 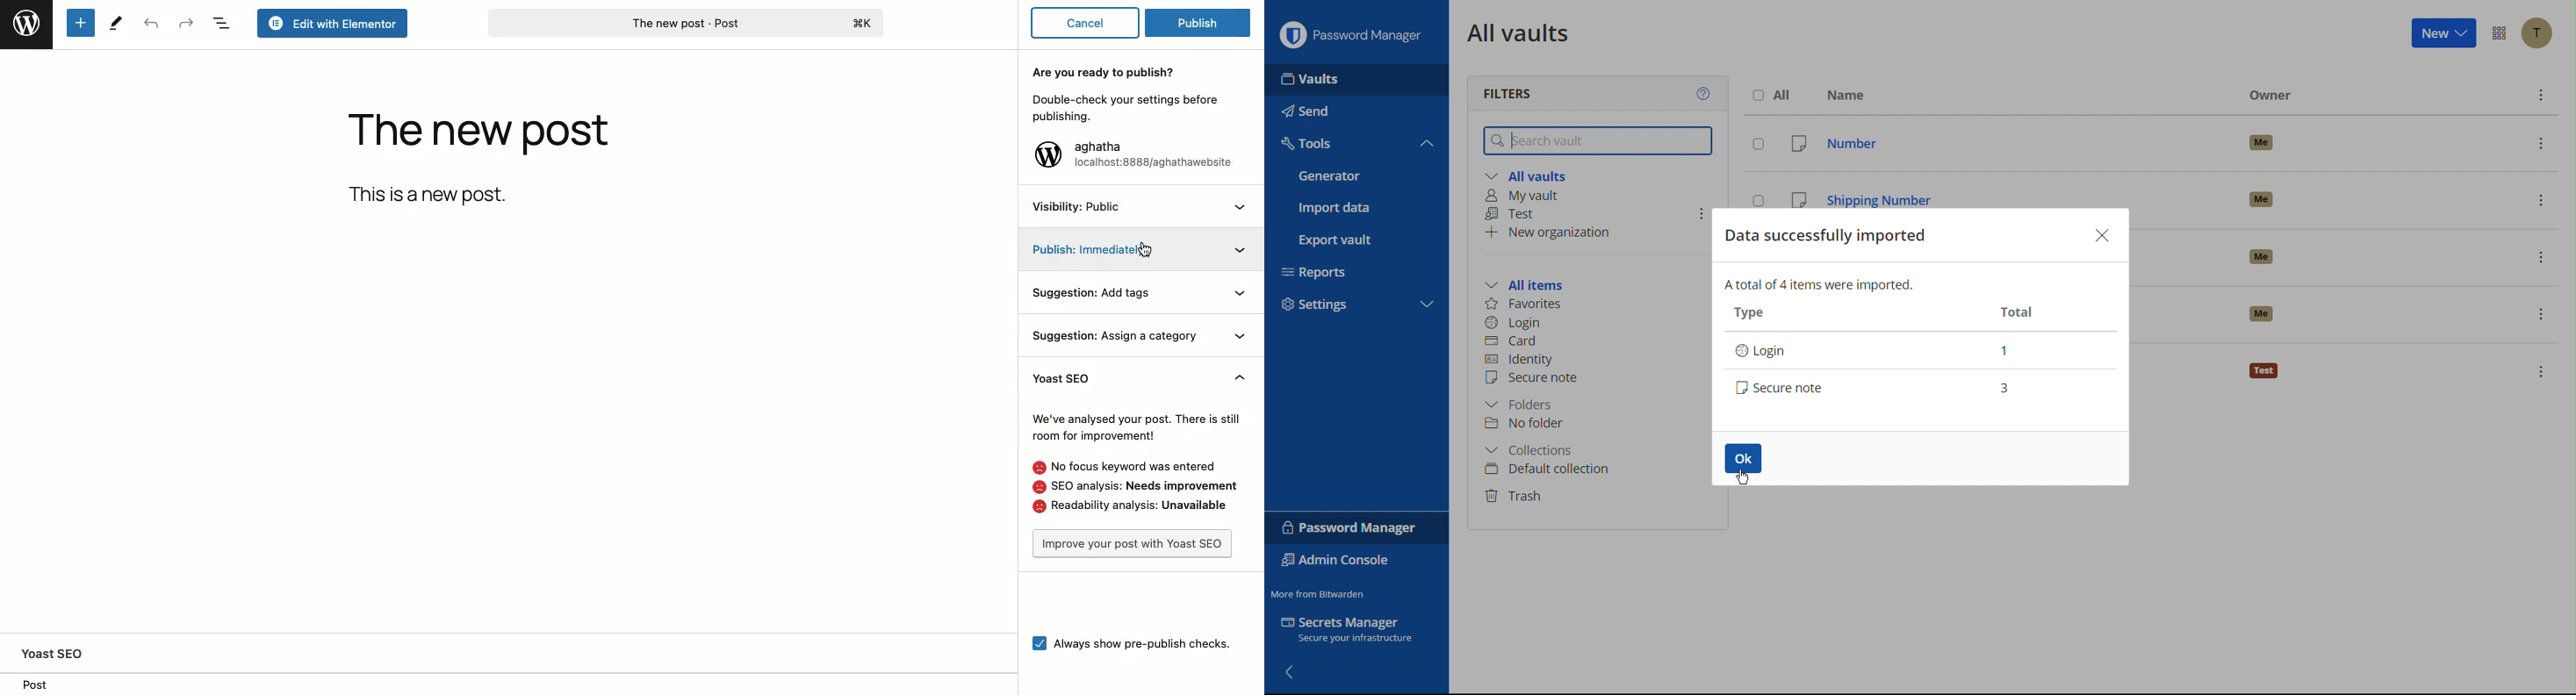 I want to click on Vaults, so click(x=1357, y=78).